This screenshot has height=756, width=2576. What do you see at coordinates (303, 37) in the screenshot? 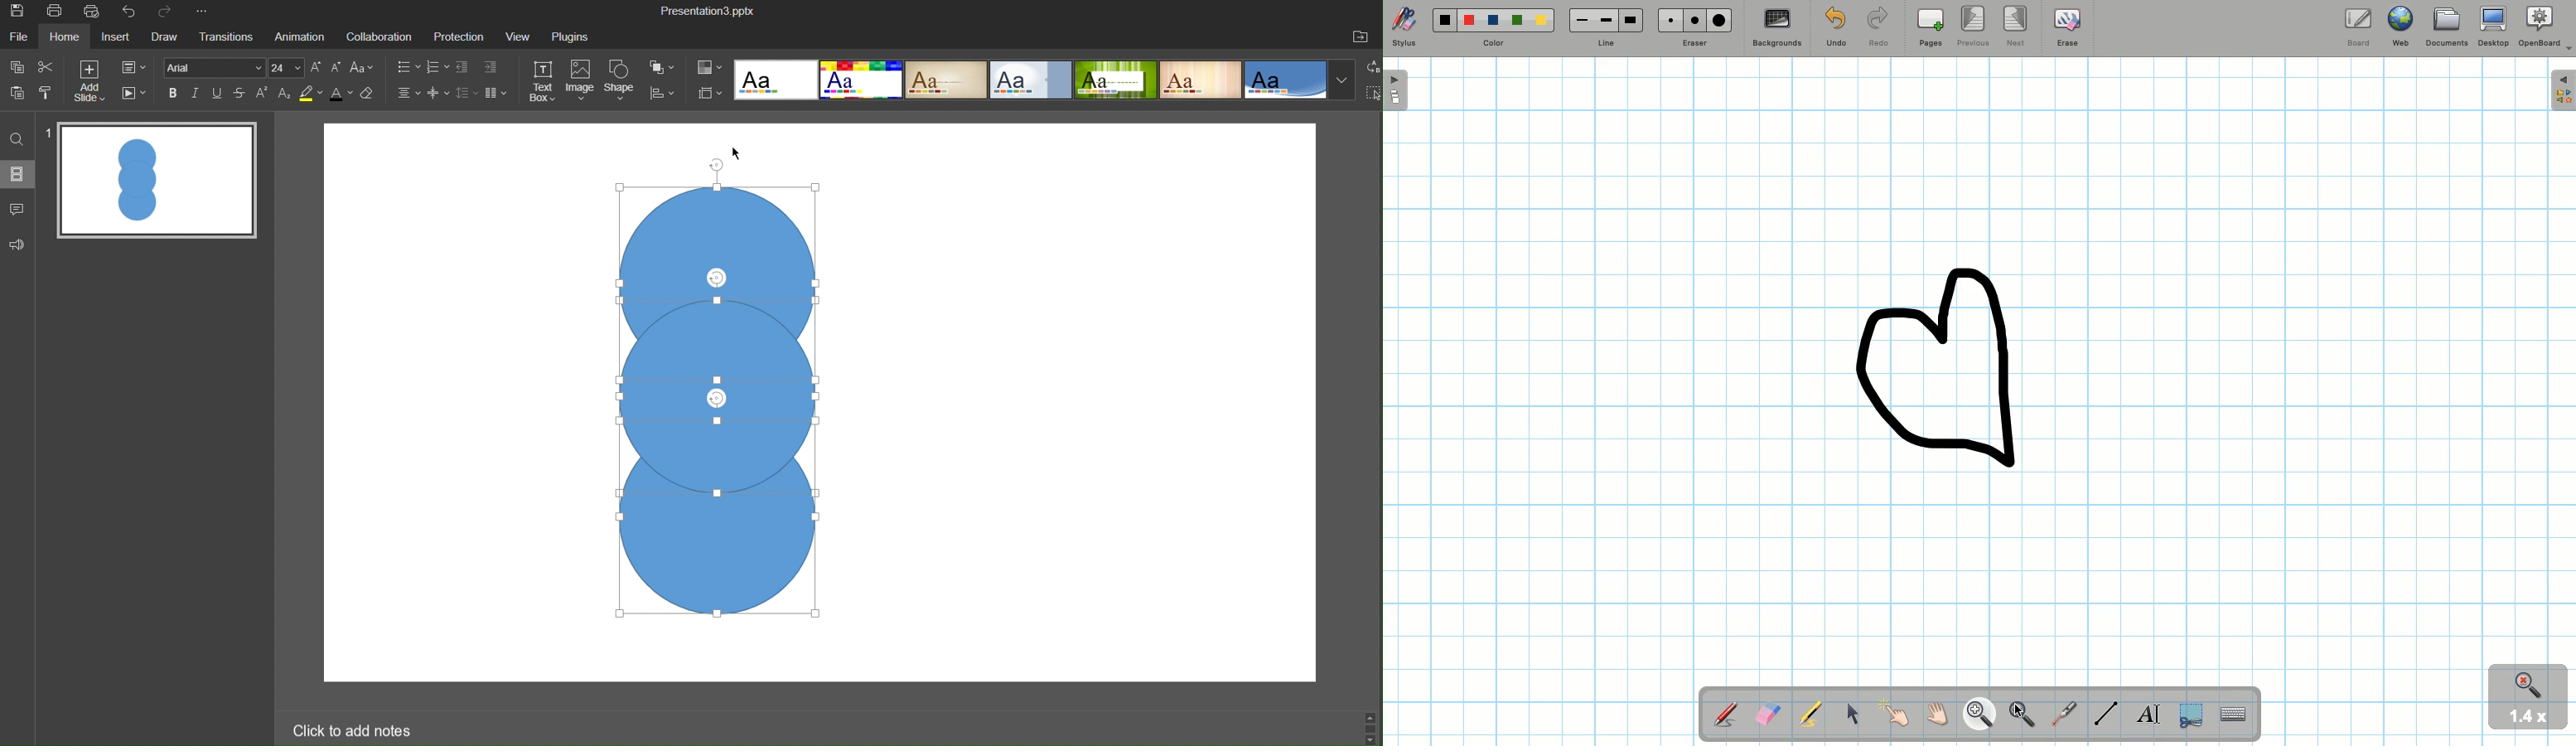
I see `Animation` at bounding box center [303, 37].